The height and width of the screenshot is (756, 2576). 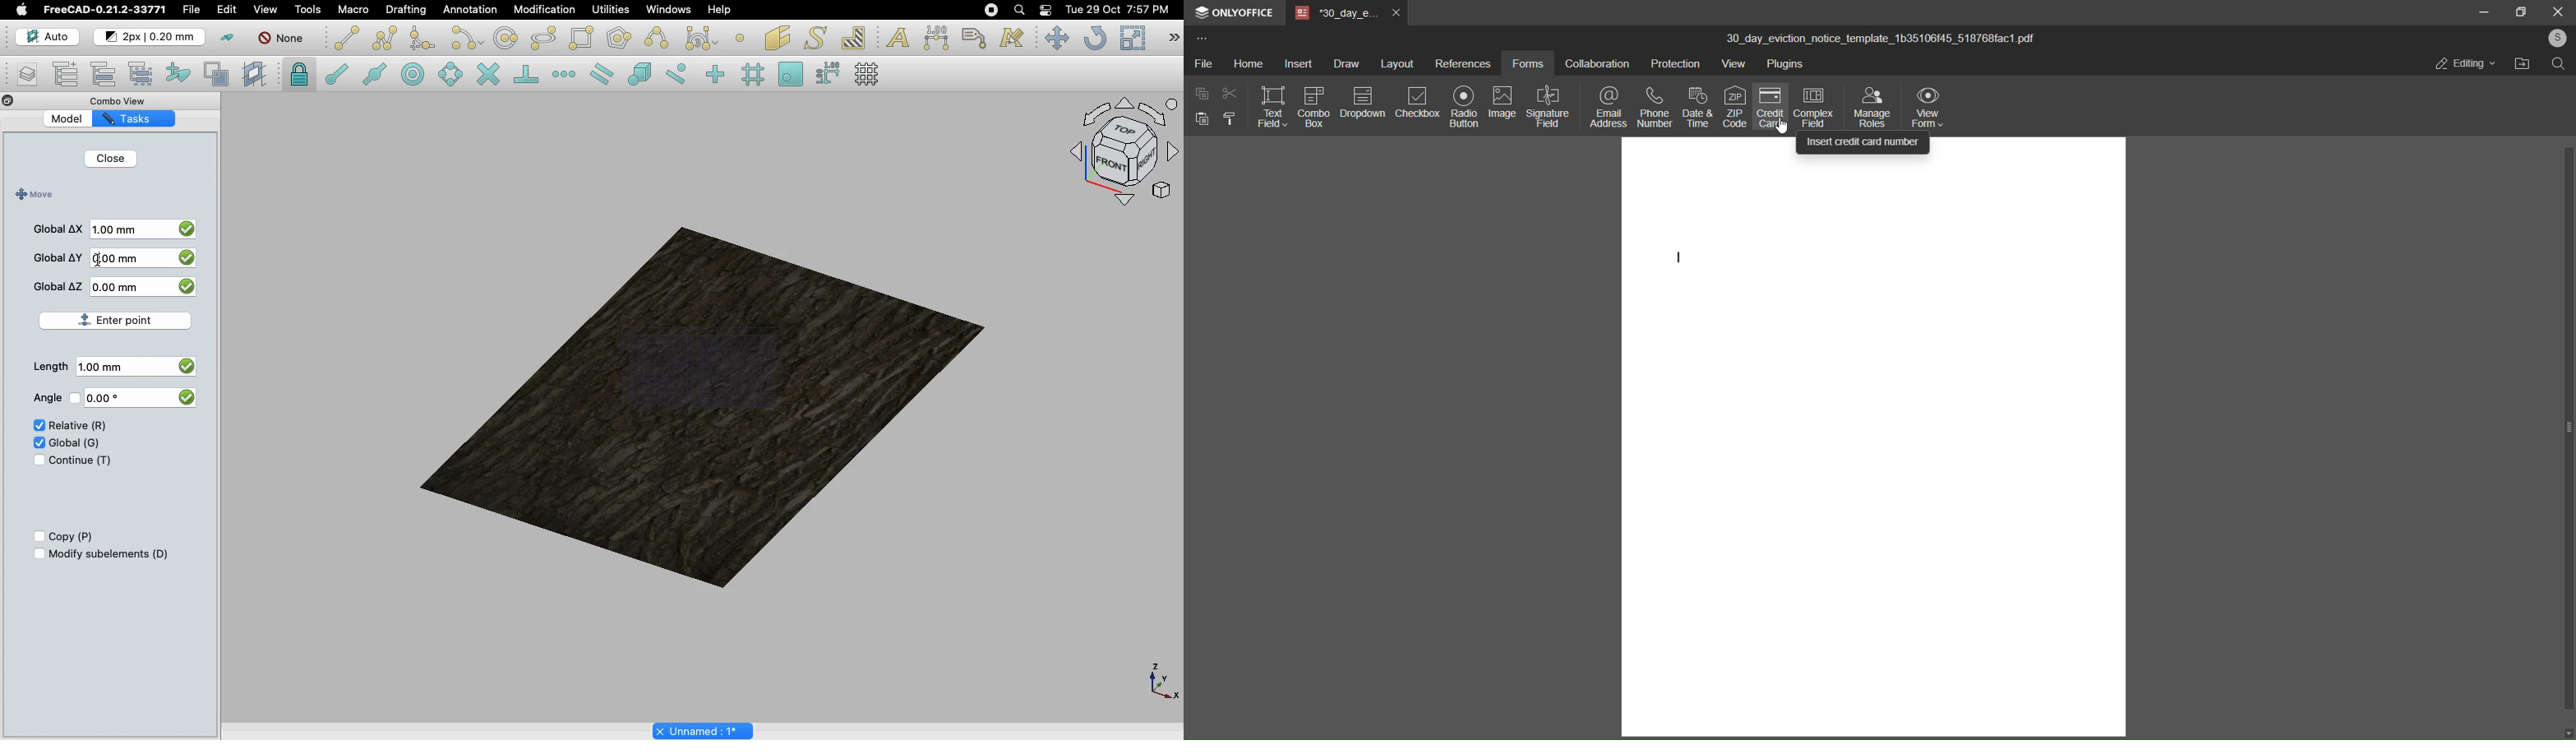 What do you see at coordinates (621, 40) in the screenshot?
I see `Polygon` at bounding box center [621, 40].